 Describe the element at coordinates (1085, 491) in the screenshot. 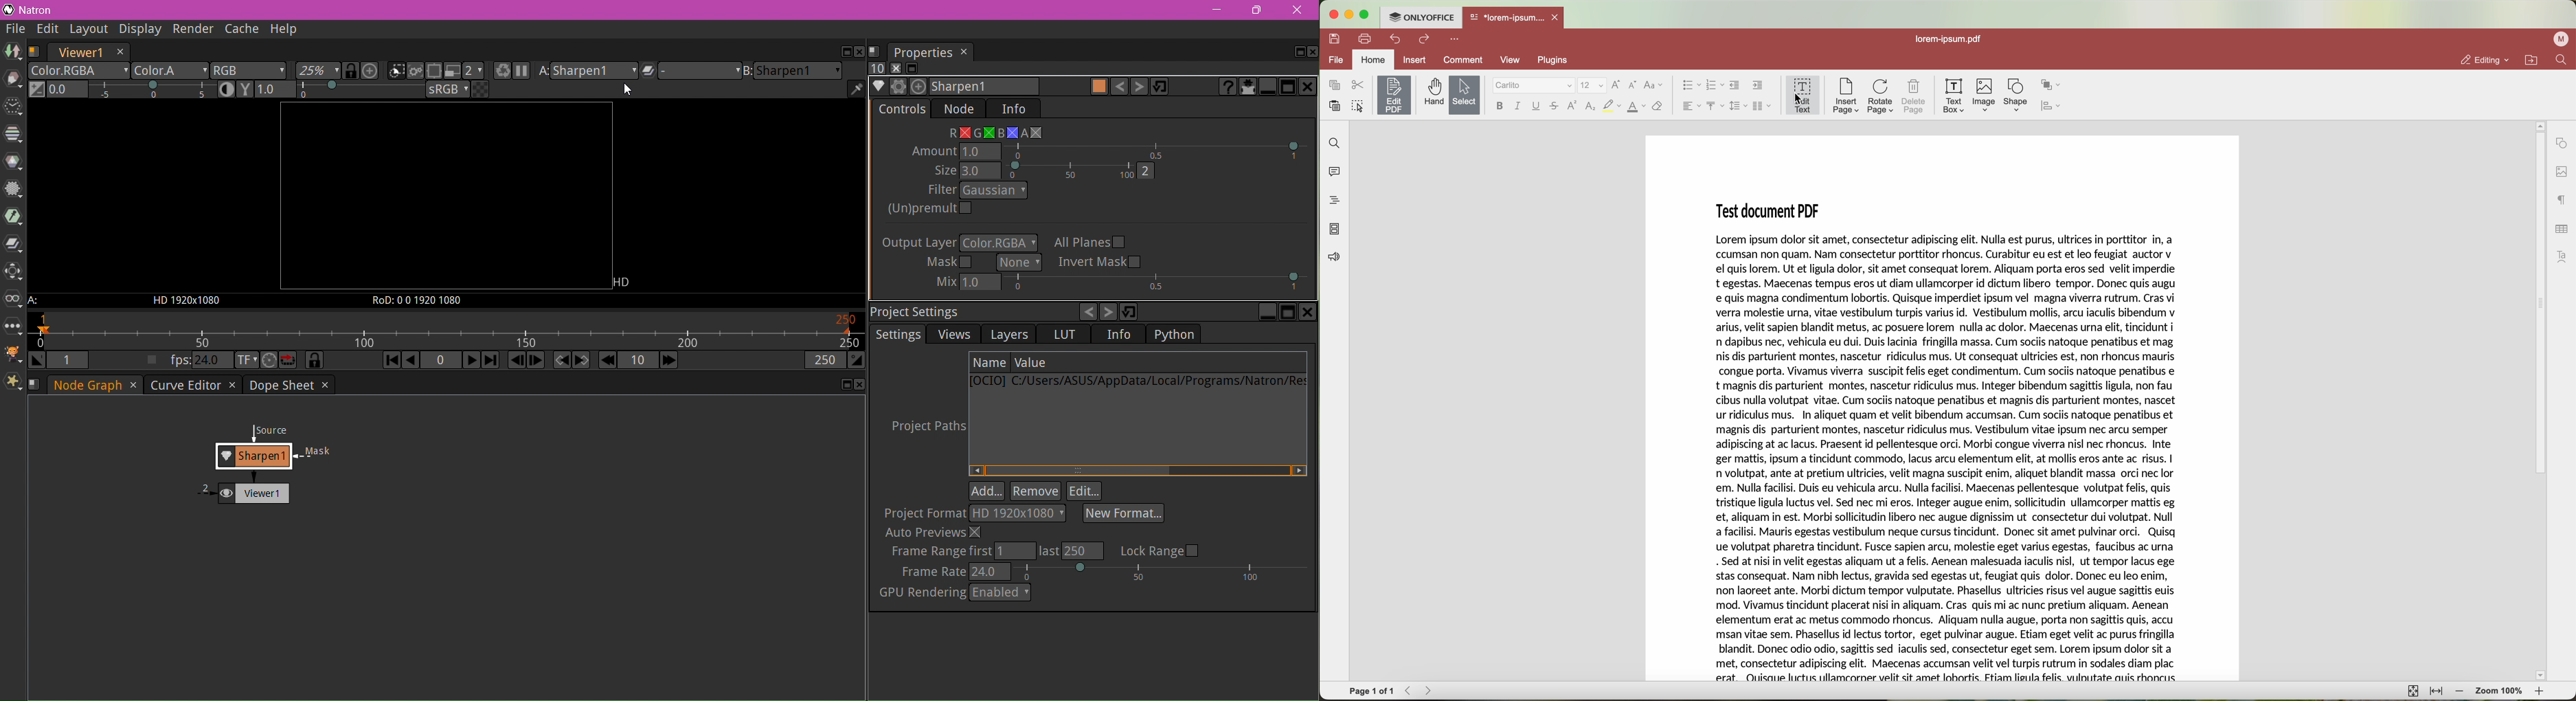

I see `Edit...` at that location.